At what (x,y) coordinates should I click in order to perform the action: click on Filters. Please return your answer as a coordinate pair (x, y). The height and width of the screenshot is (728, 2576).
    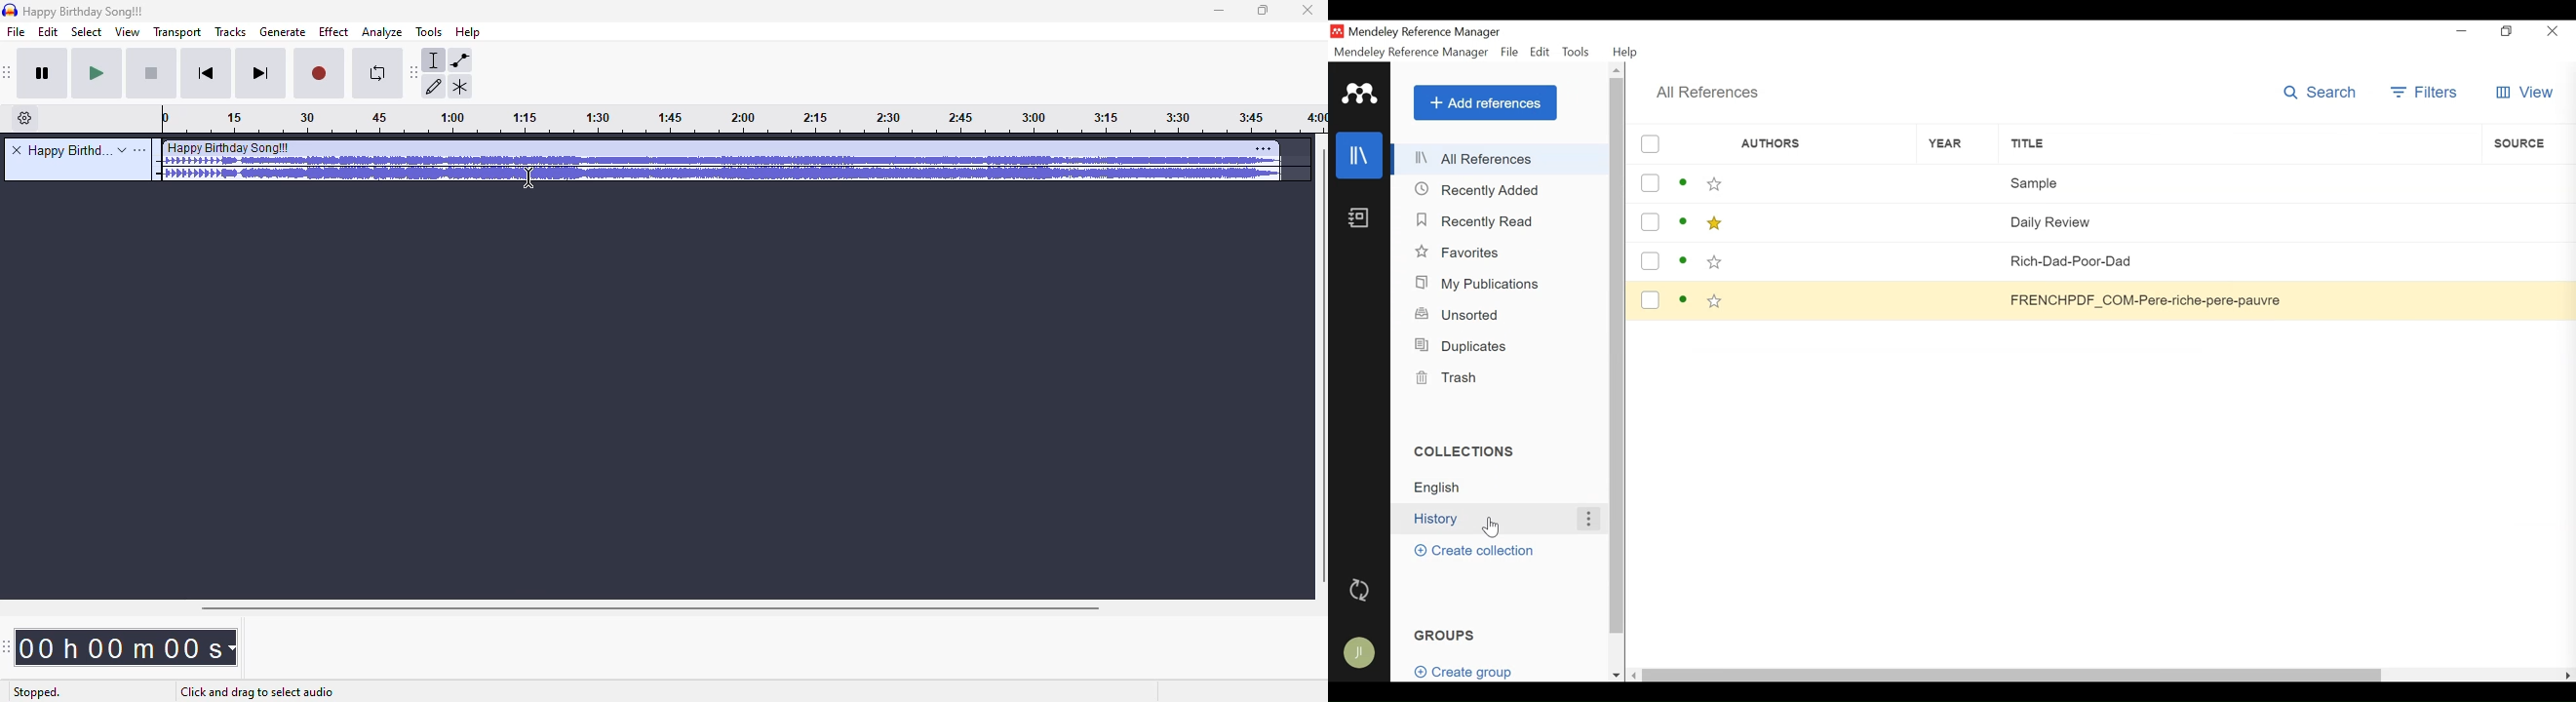
    Looking at the image, I should click on (2426, 92).